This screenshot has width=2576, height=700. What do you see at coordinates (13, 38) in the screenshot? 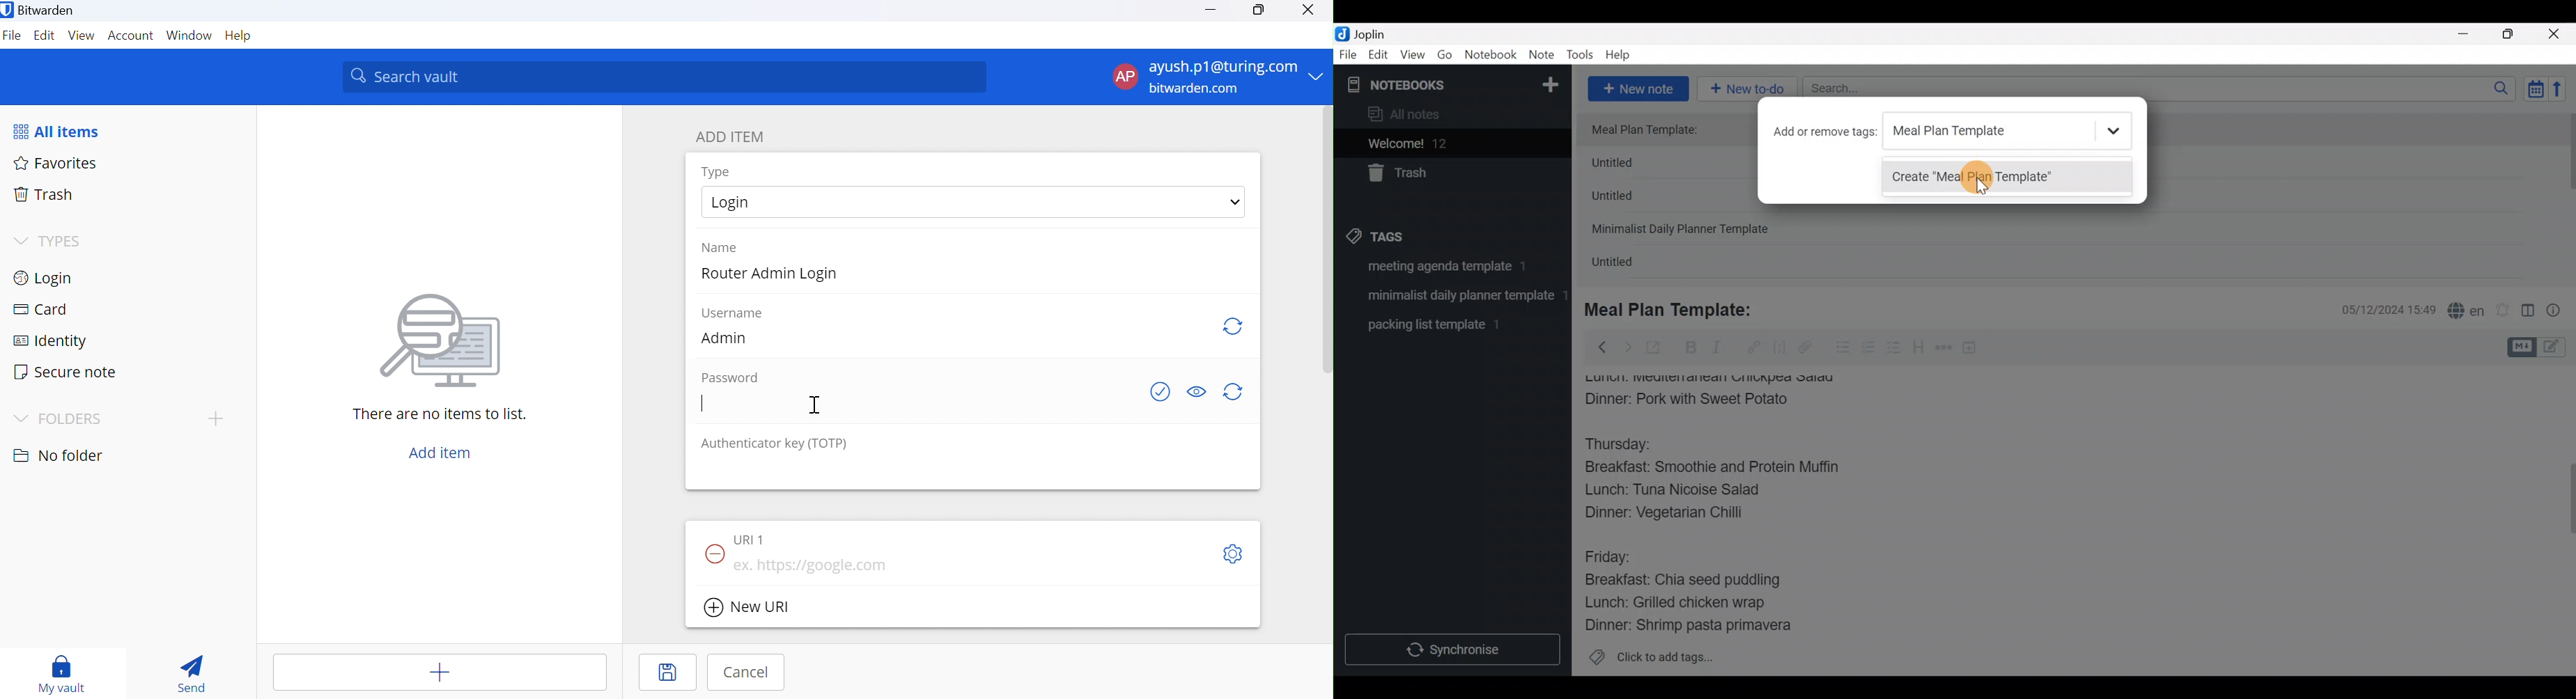
I see `File` at bounding box center [13, 38].